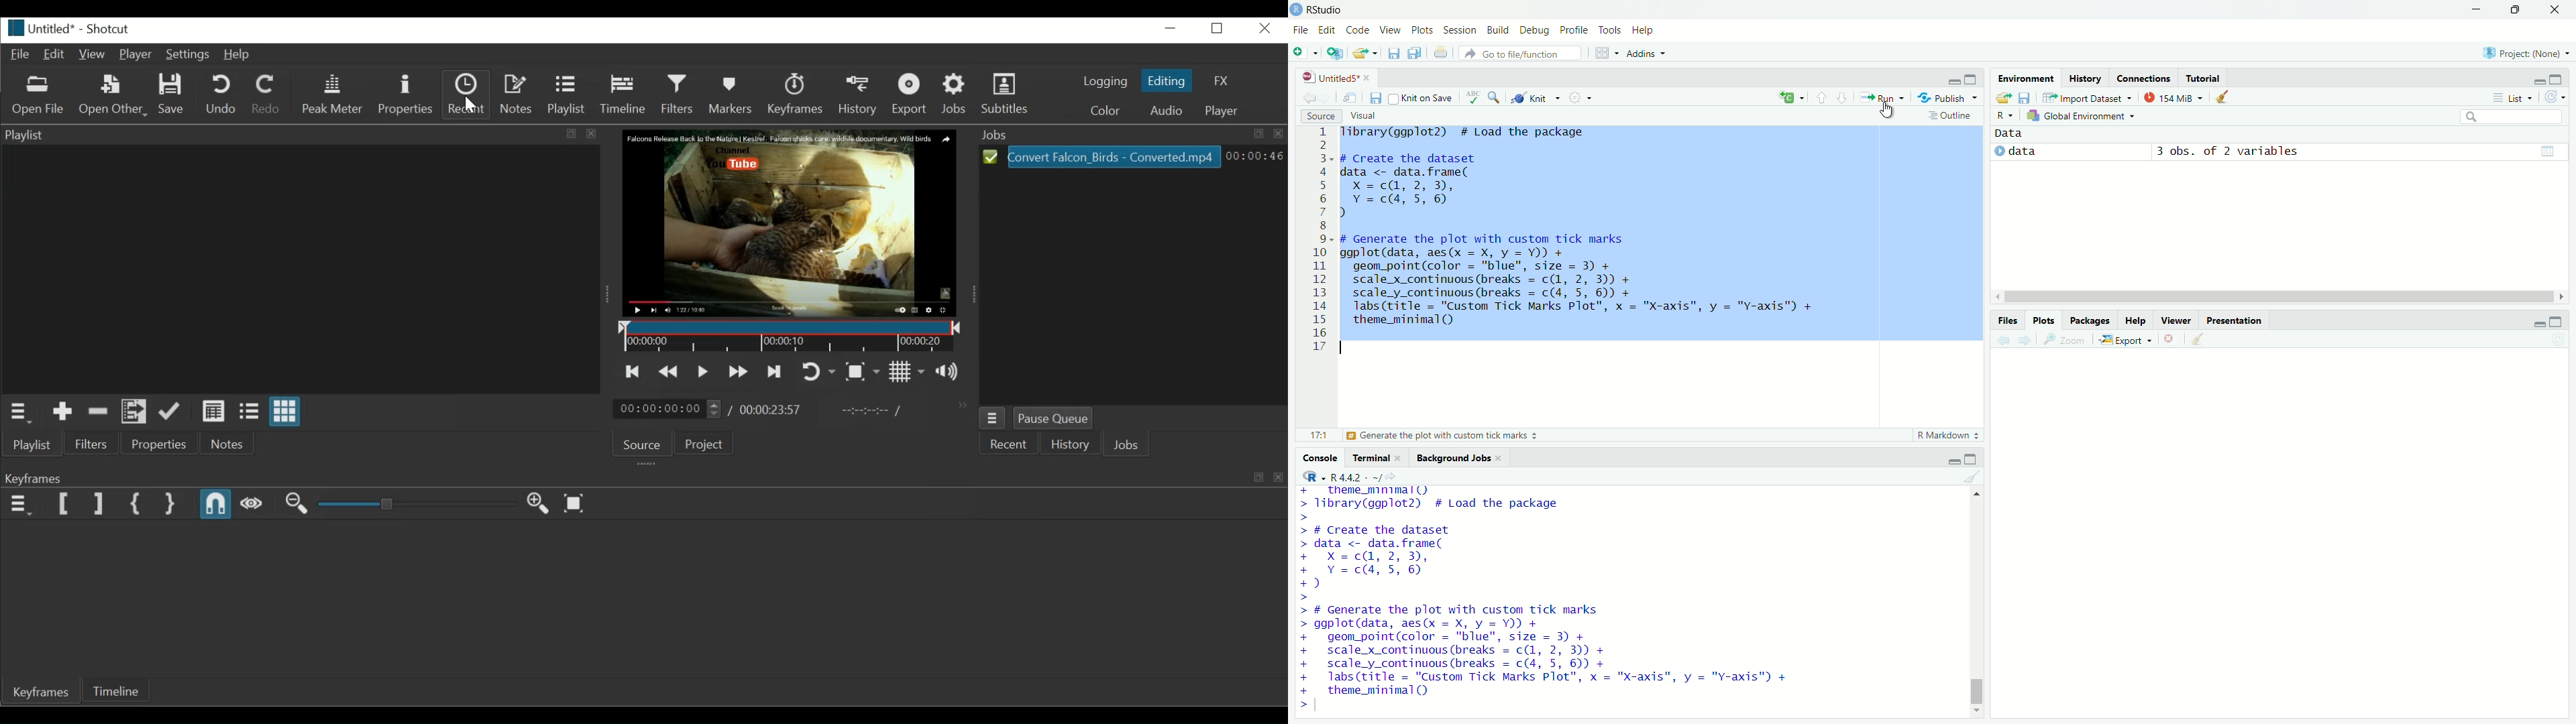 This screenshot has height=728, width=2576. Describe the element at coordinates (1408, 558) in the screenshot. I see `code to create the dataset` at that location.